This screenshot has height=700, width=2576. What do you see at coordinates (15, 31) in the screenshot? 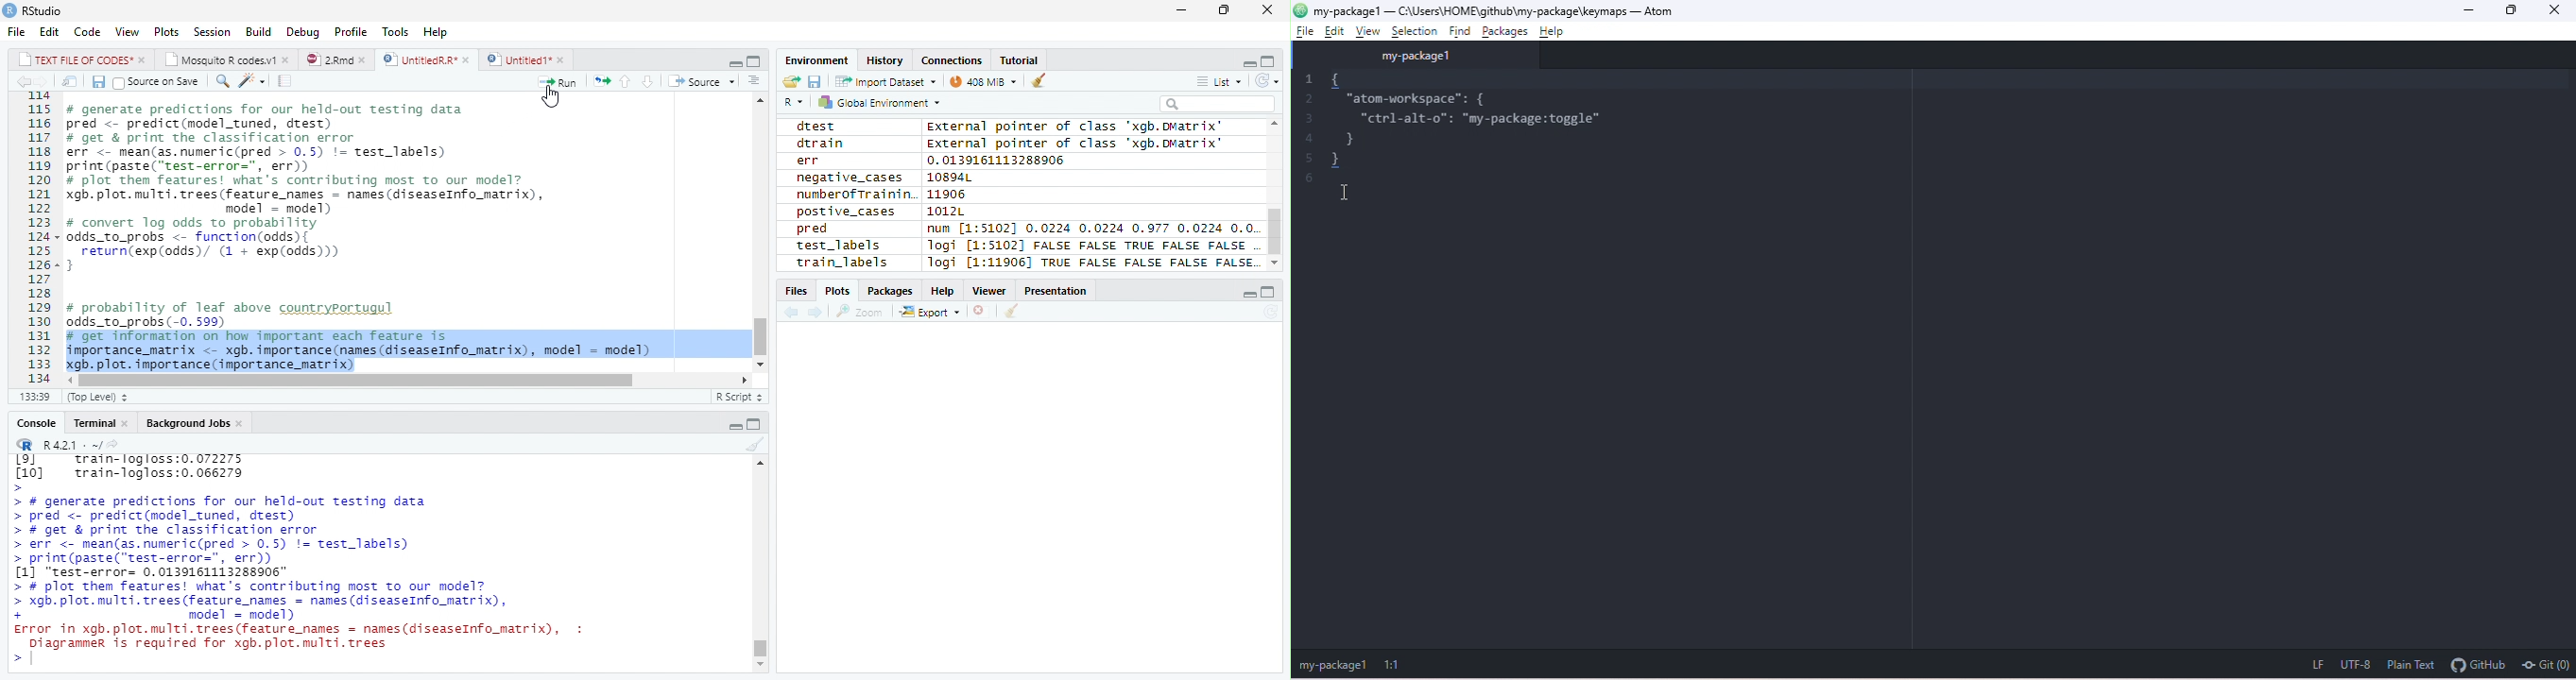
I see `File` at bounding box center [15, 31].